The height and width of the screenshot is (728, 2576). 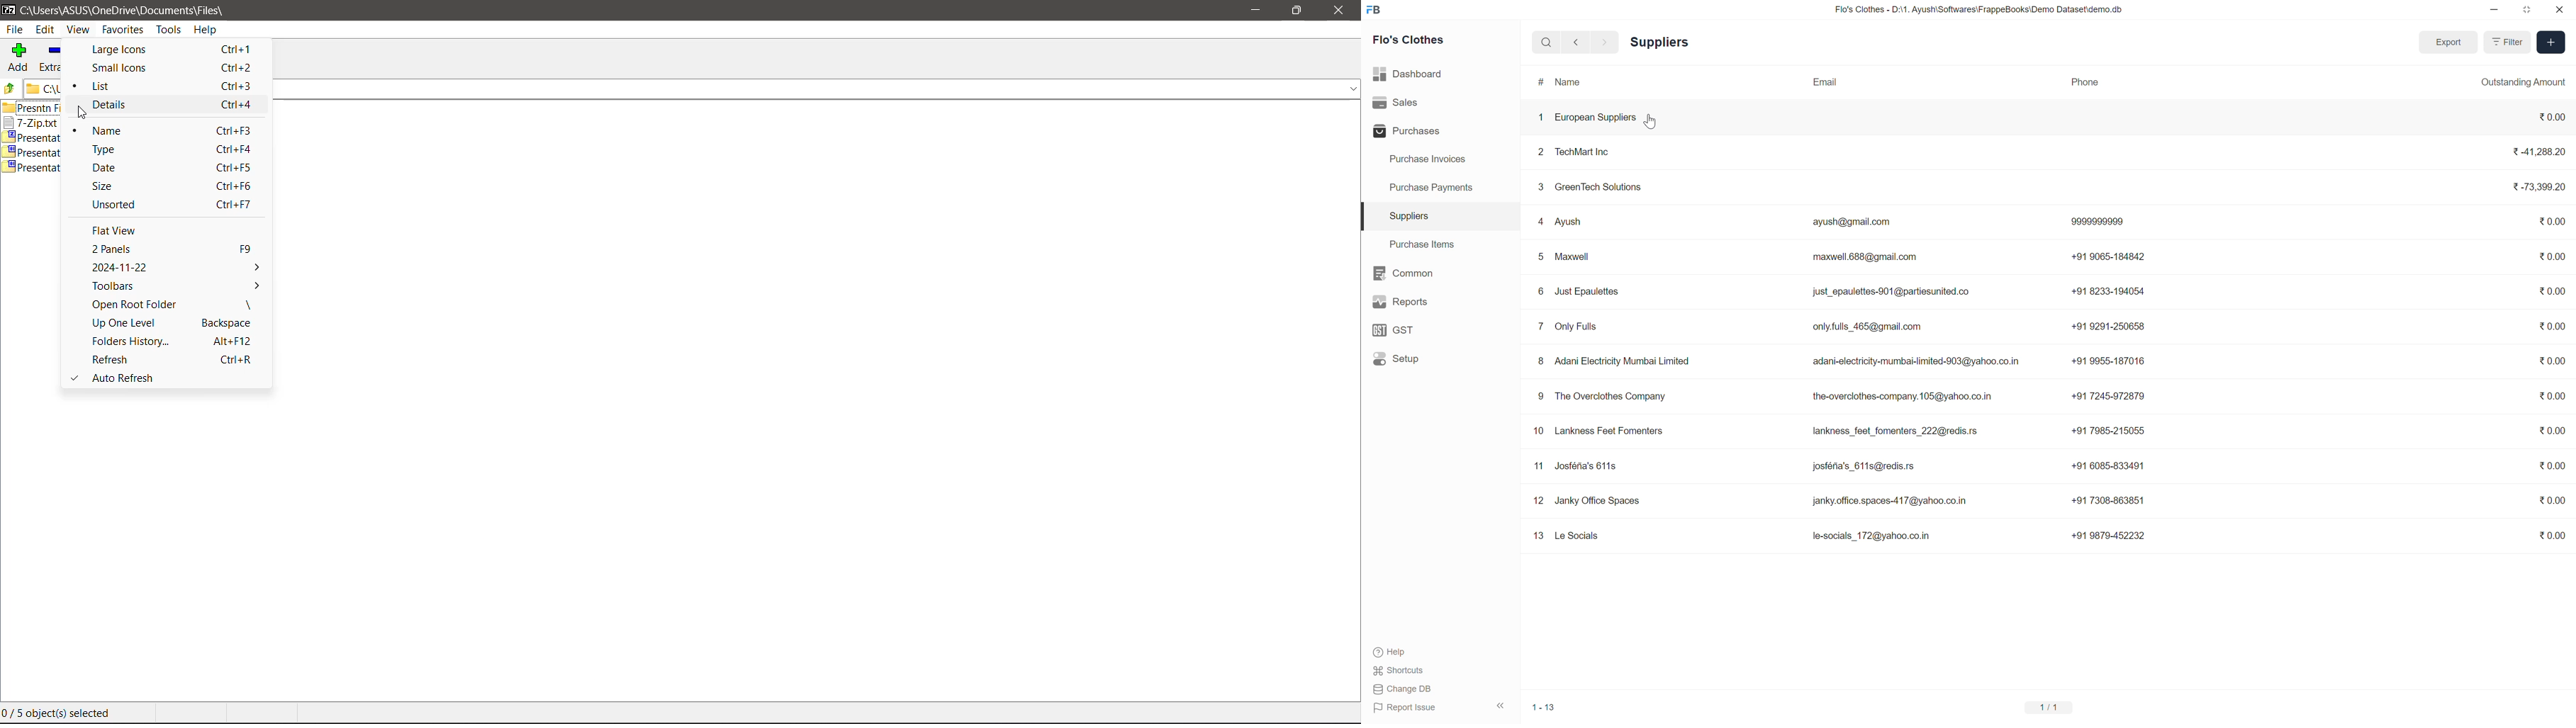 What do you see at coordinates (2548, 323) in the screenshot?
I see `20.00` at bounding box center [2548, 323].